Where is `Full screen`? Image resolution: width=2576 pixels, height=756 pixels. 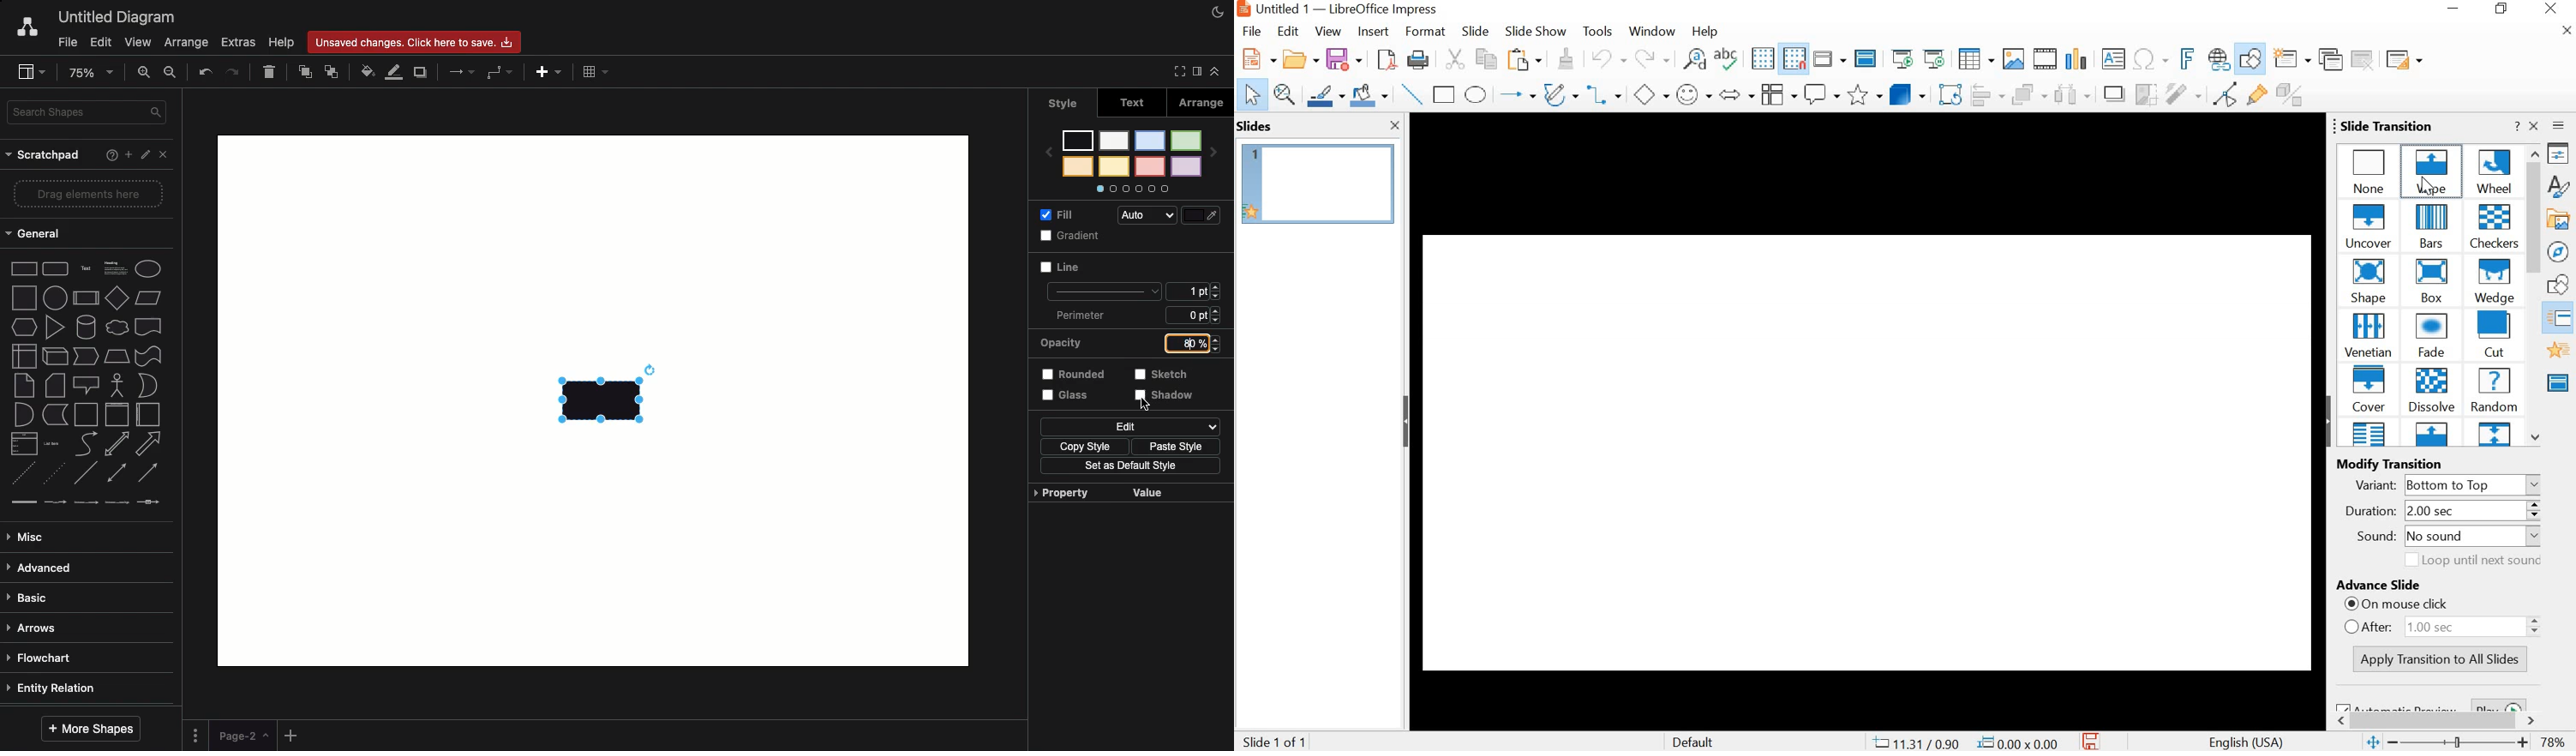 Full screen is located at coordinates (1176, 71).